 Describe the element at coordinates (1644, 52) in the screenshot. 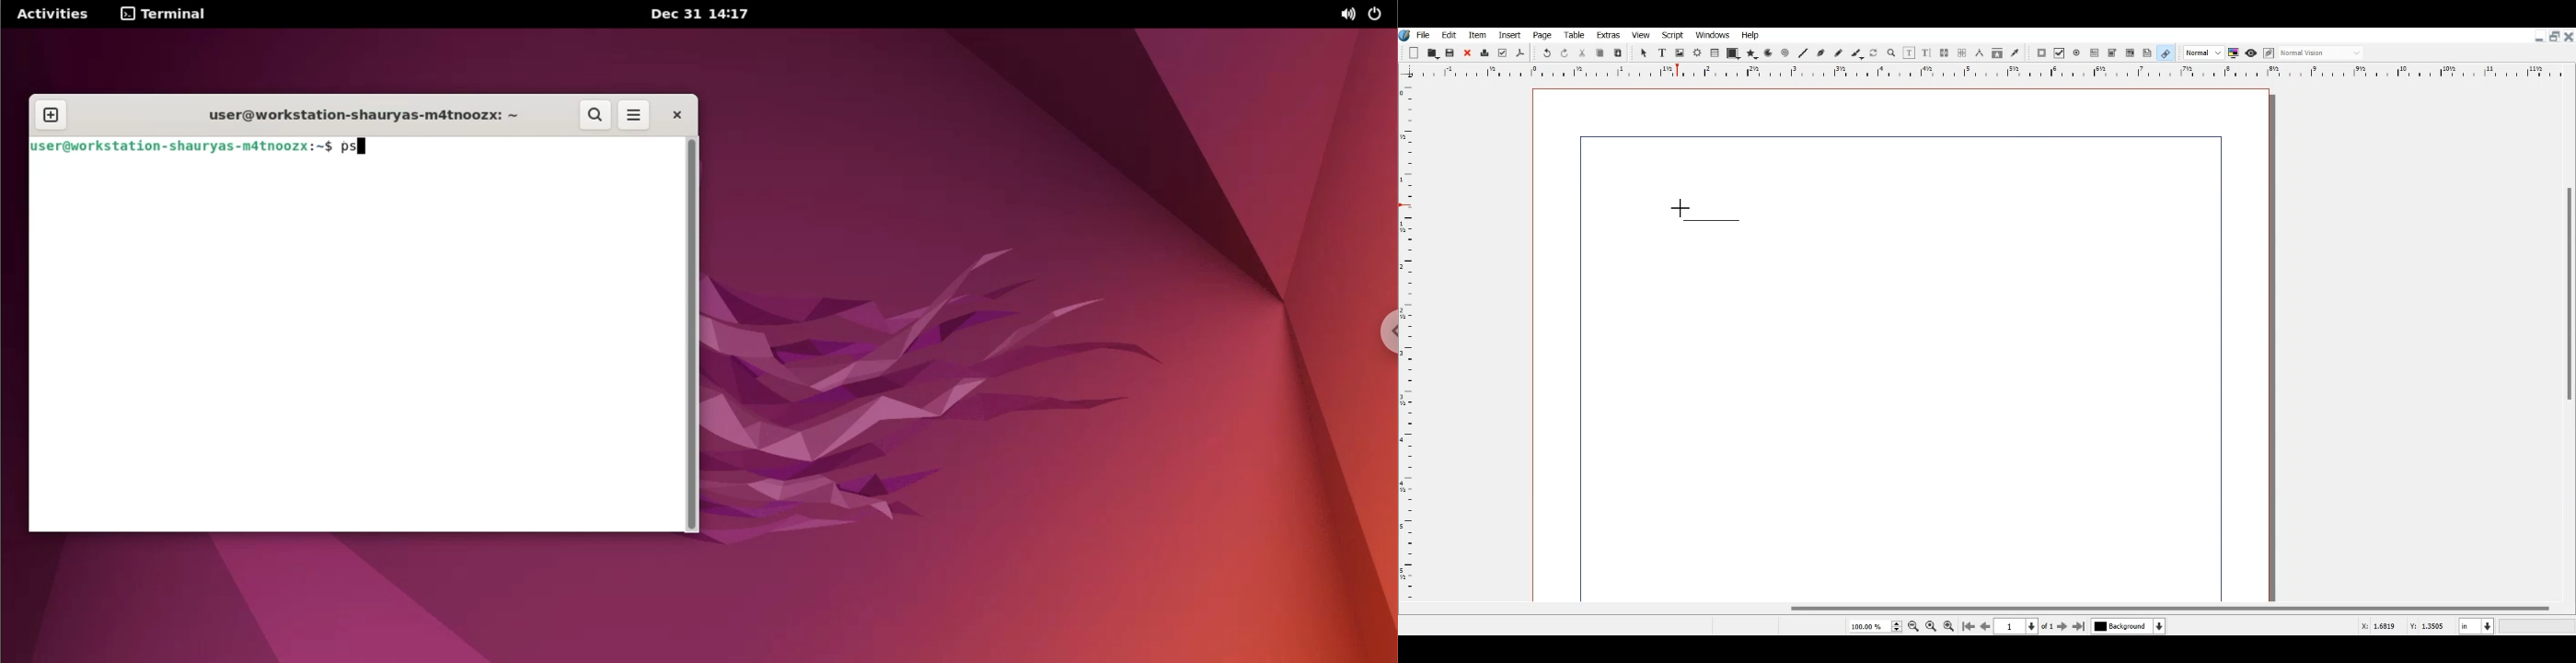

I see `Select Item` at that location.